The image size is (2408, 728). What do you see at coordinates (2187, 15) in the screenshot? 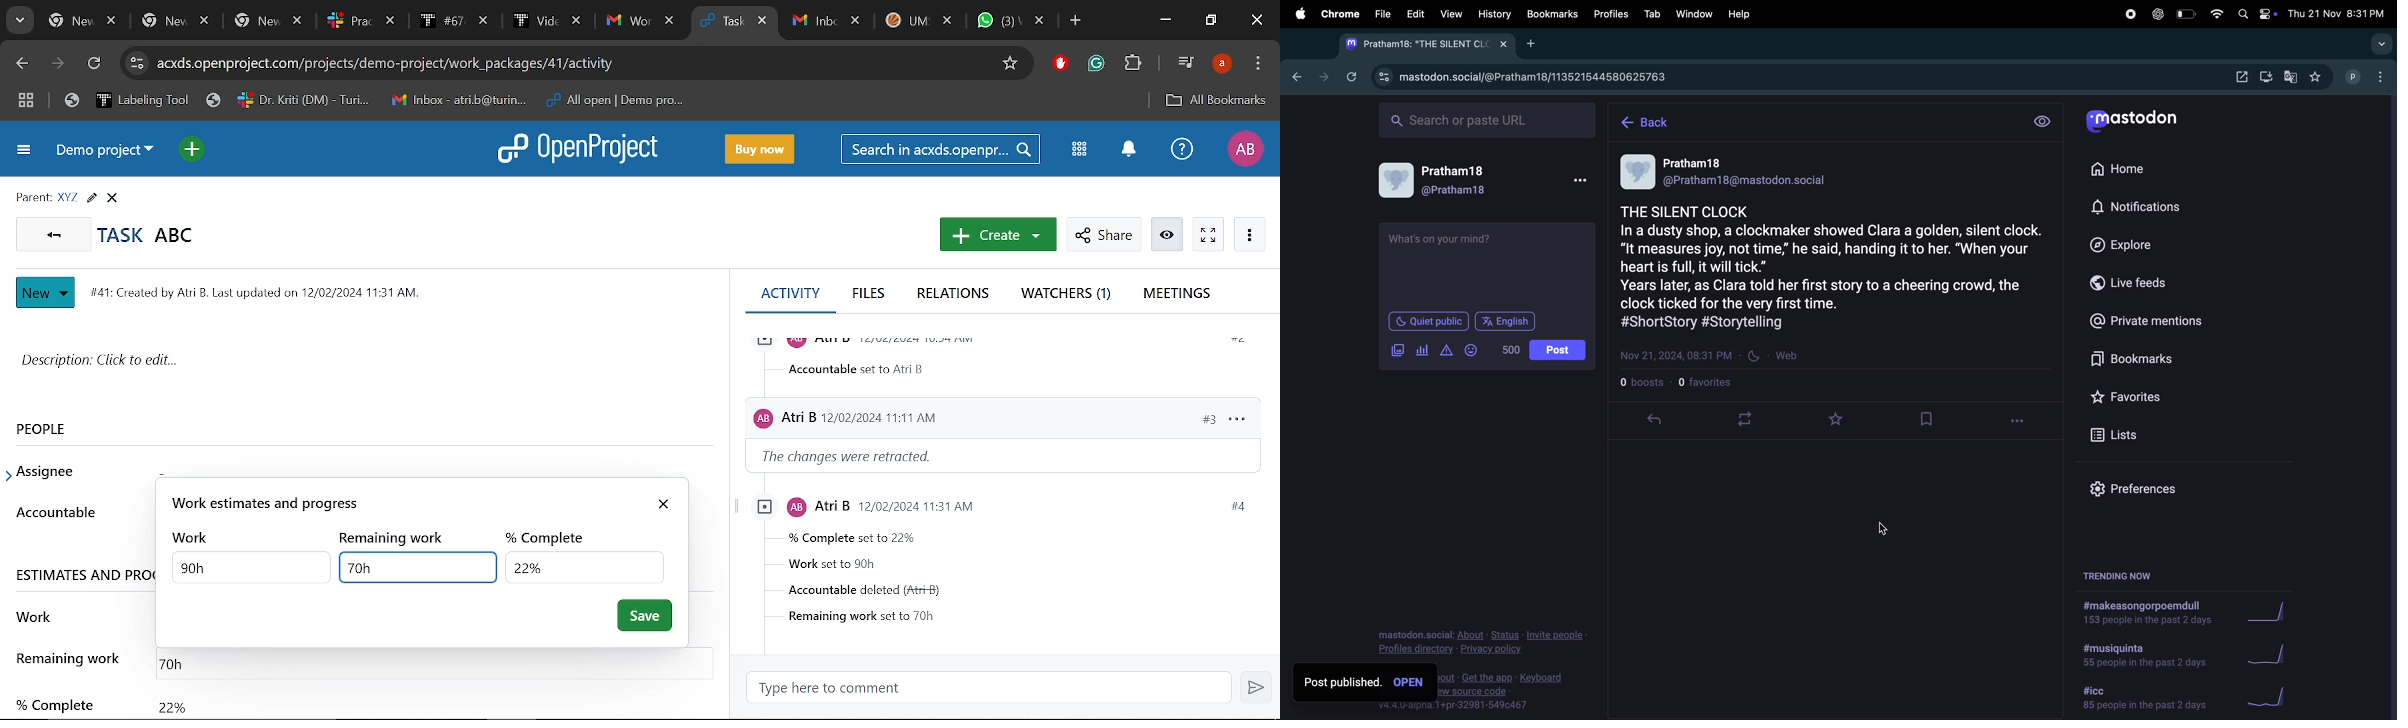
I see `battery` at bounding box center [2187, 15].